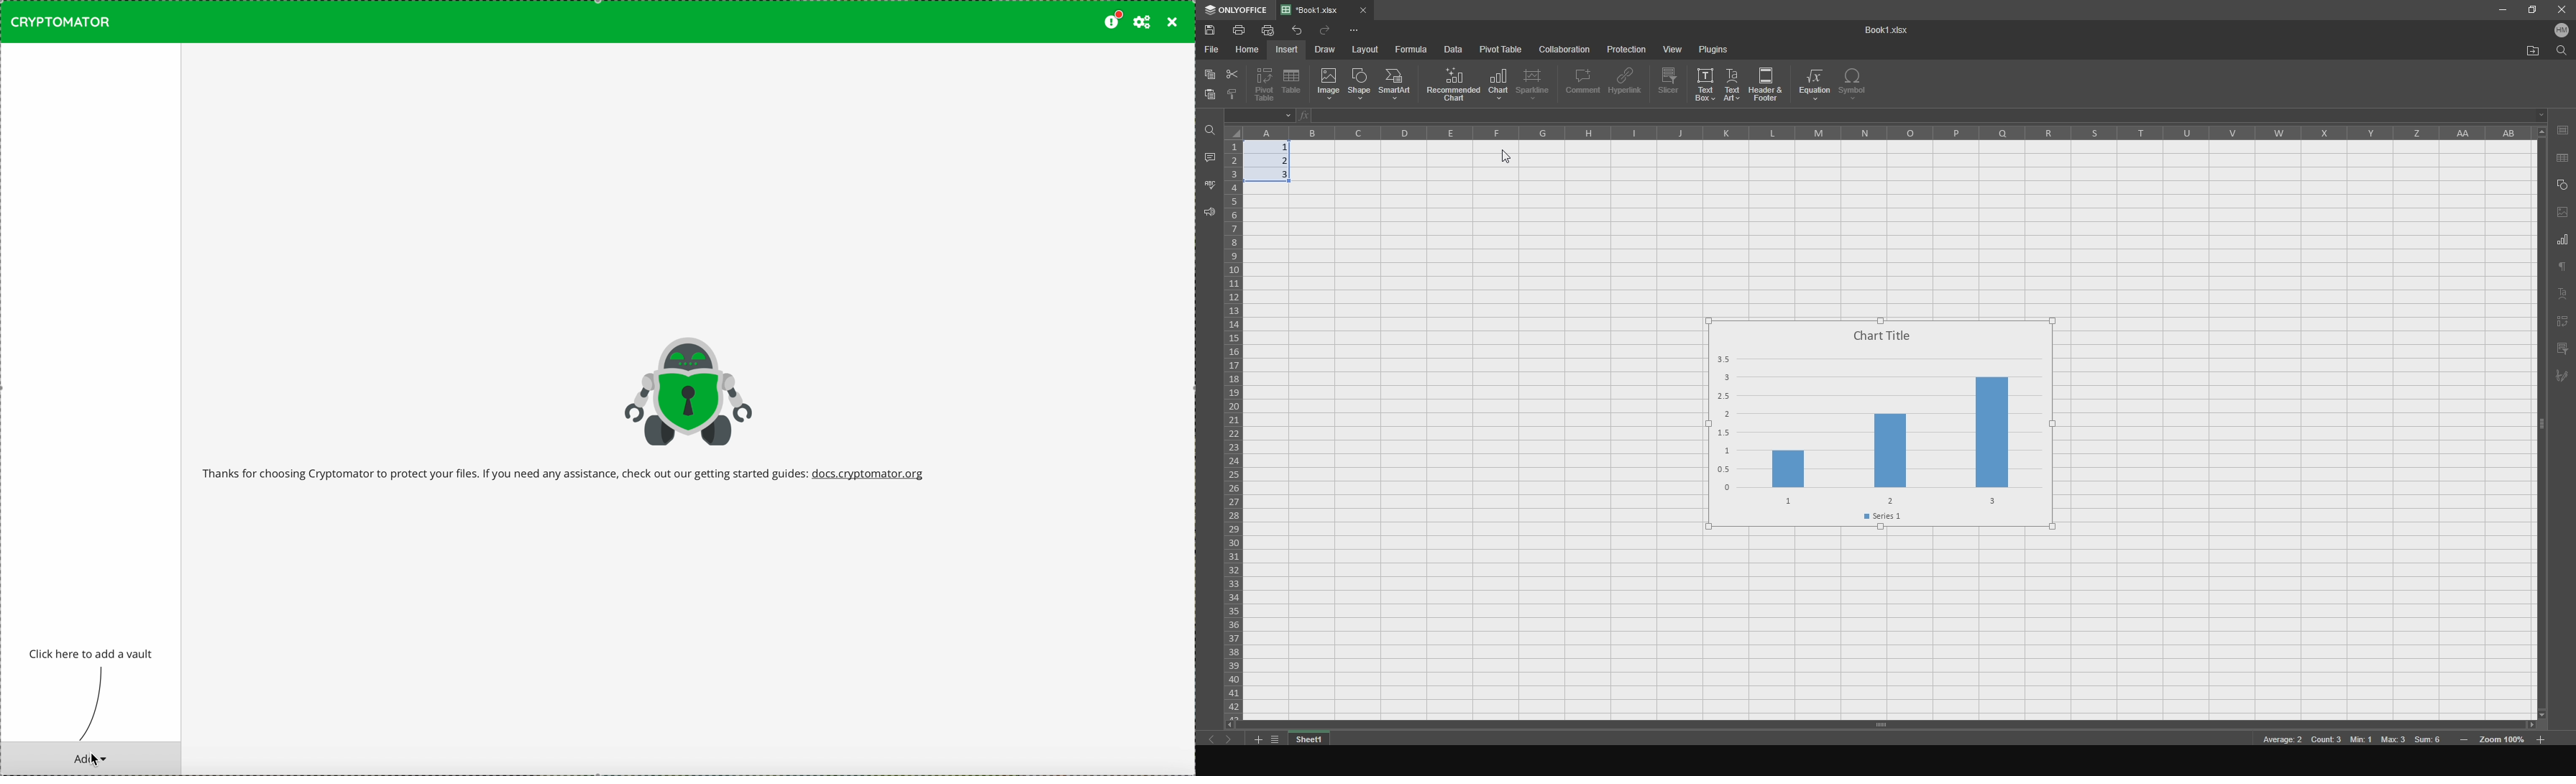 The width and height of the screenshot is (2576, 784). What do you see at coordinates (1359, 86) in the screenshot?
I see `shape` at bounding box center [1359, 86].